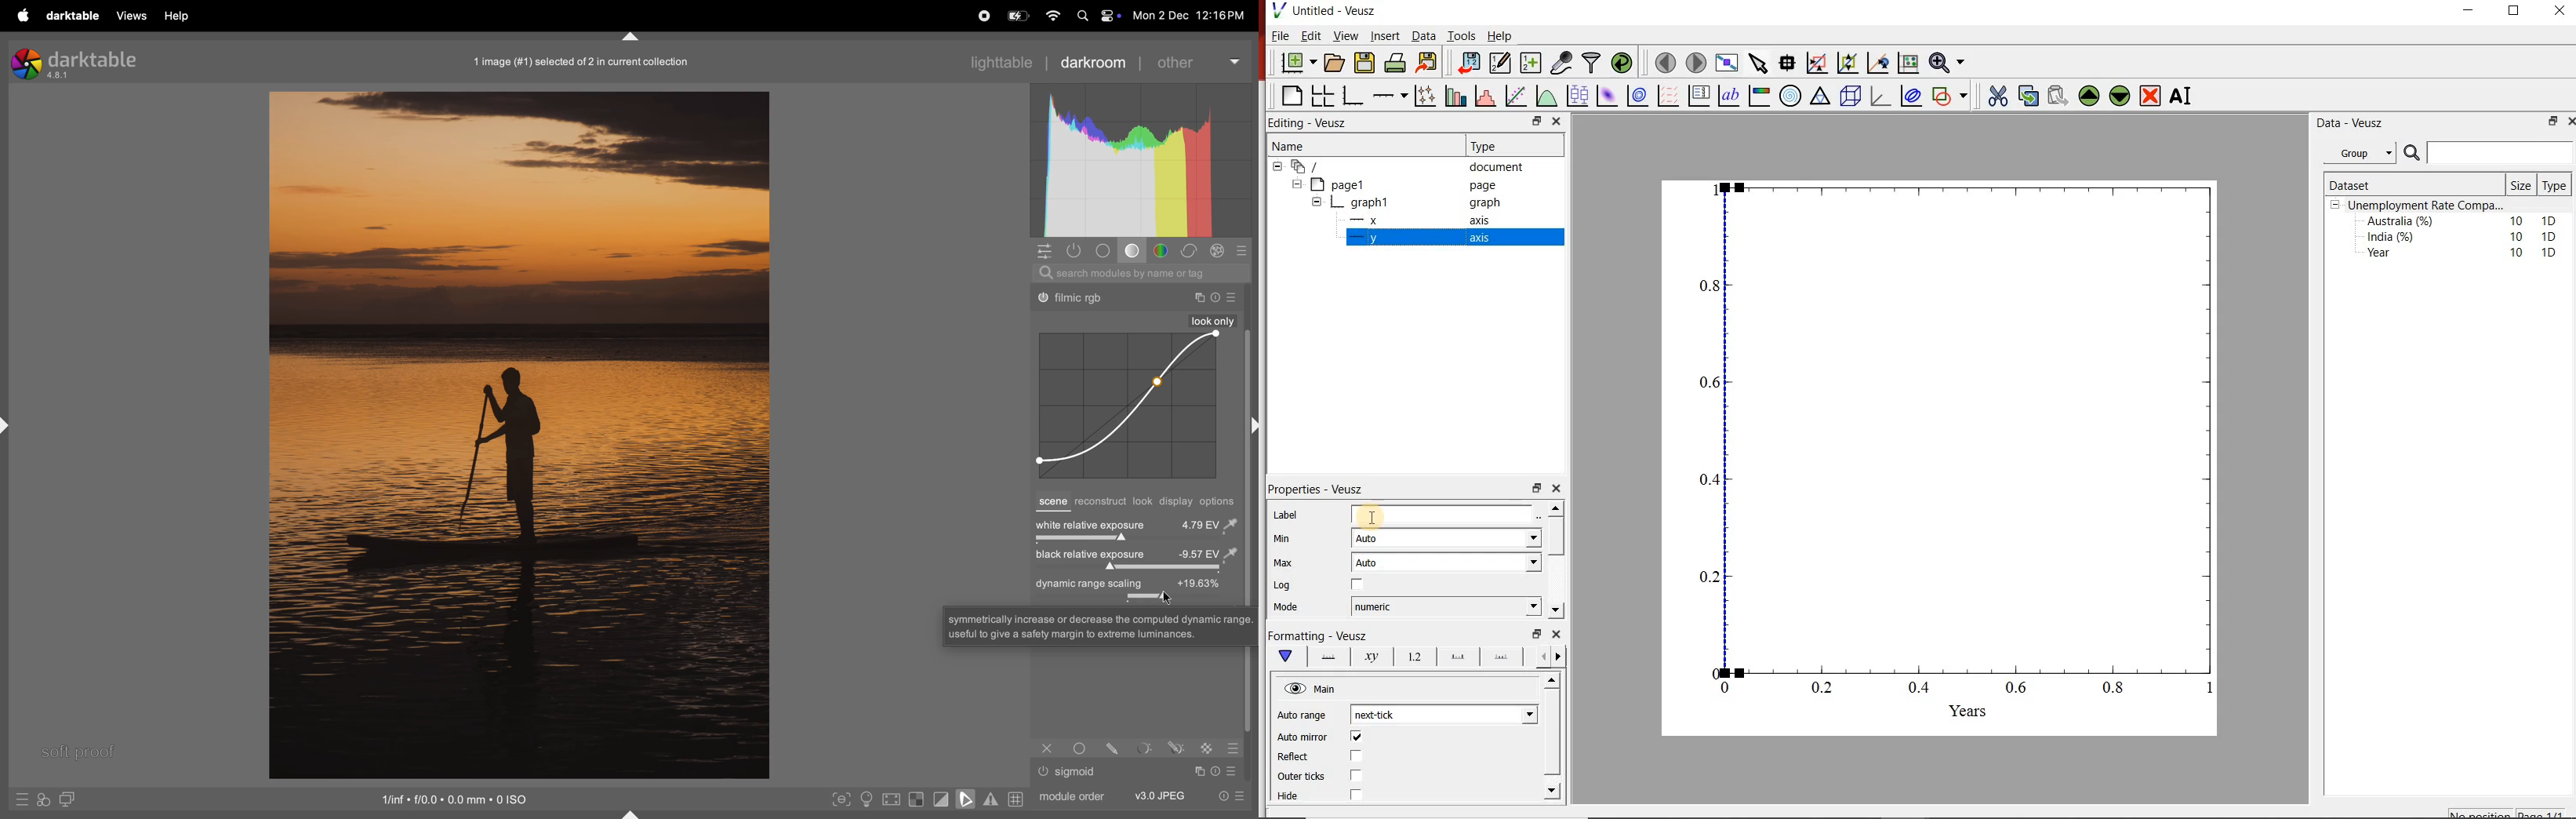 This screenshot has width=2576, height=840. Describe the element at coordinates (1428, 238) in the screenshot. I see `y axis` at that location.